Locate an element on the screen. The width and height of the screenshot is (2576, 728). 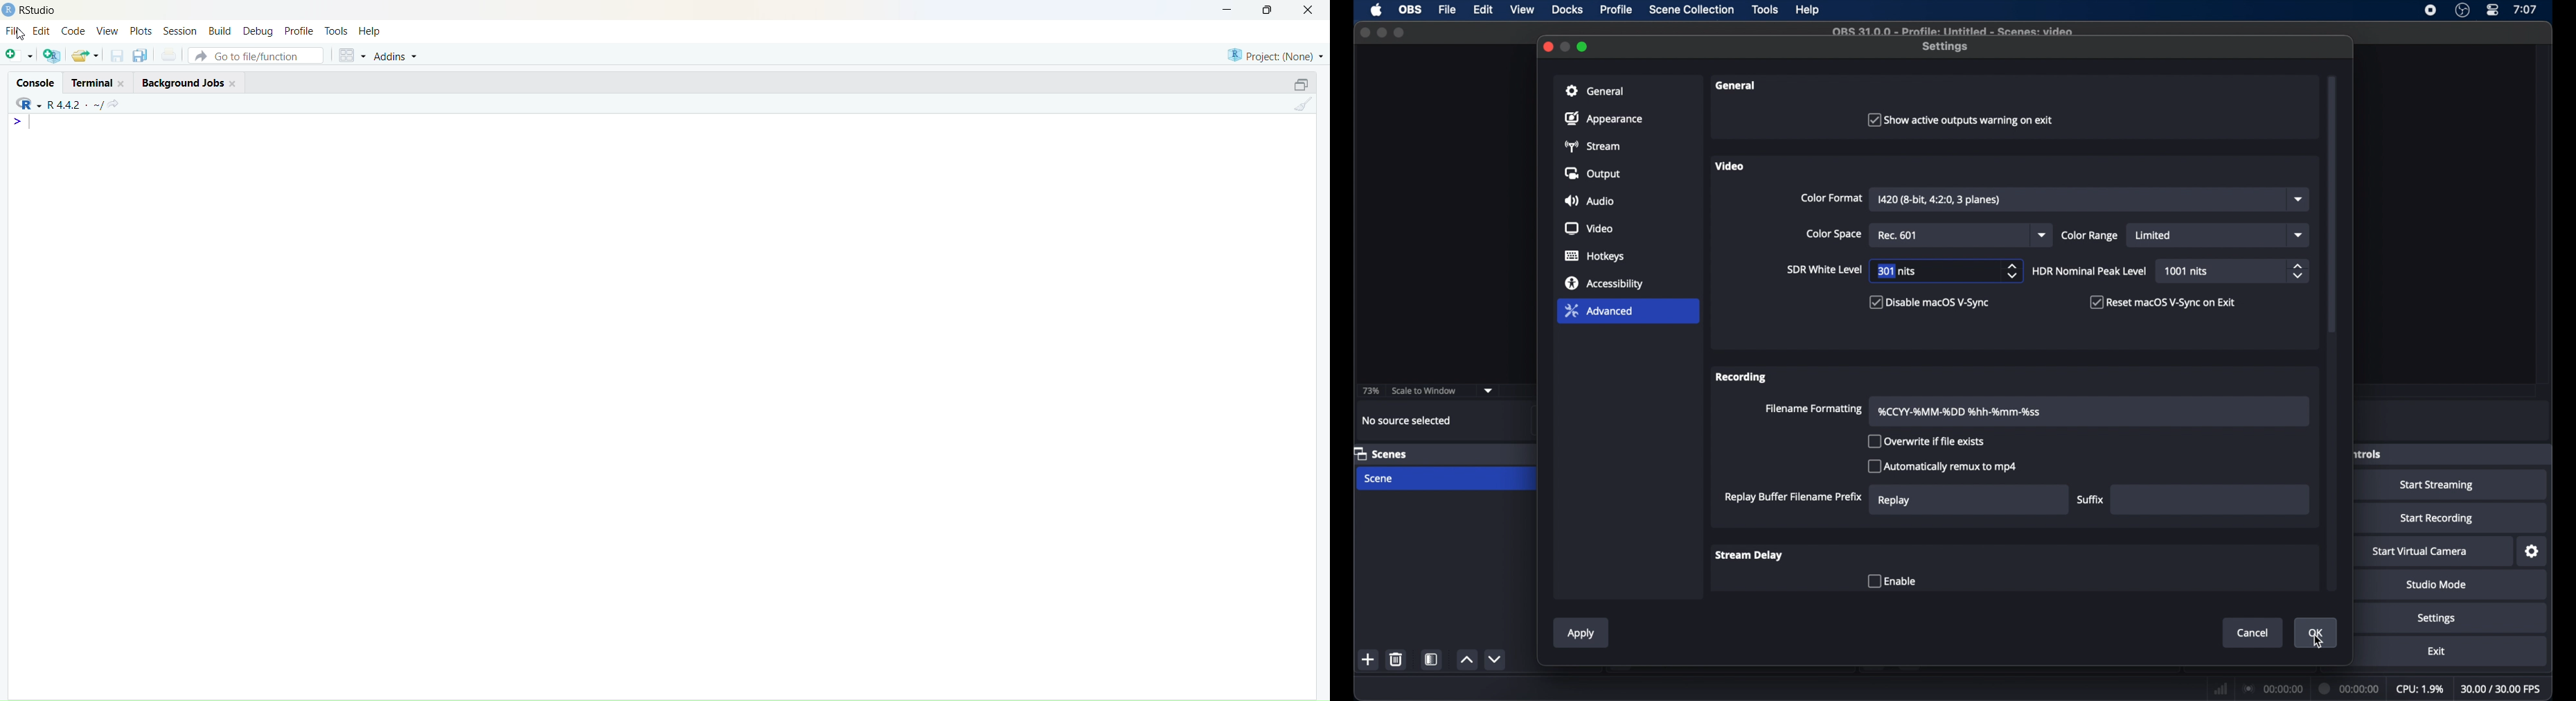
minimize is located at coordinates (1564, 46).